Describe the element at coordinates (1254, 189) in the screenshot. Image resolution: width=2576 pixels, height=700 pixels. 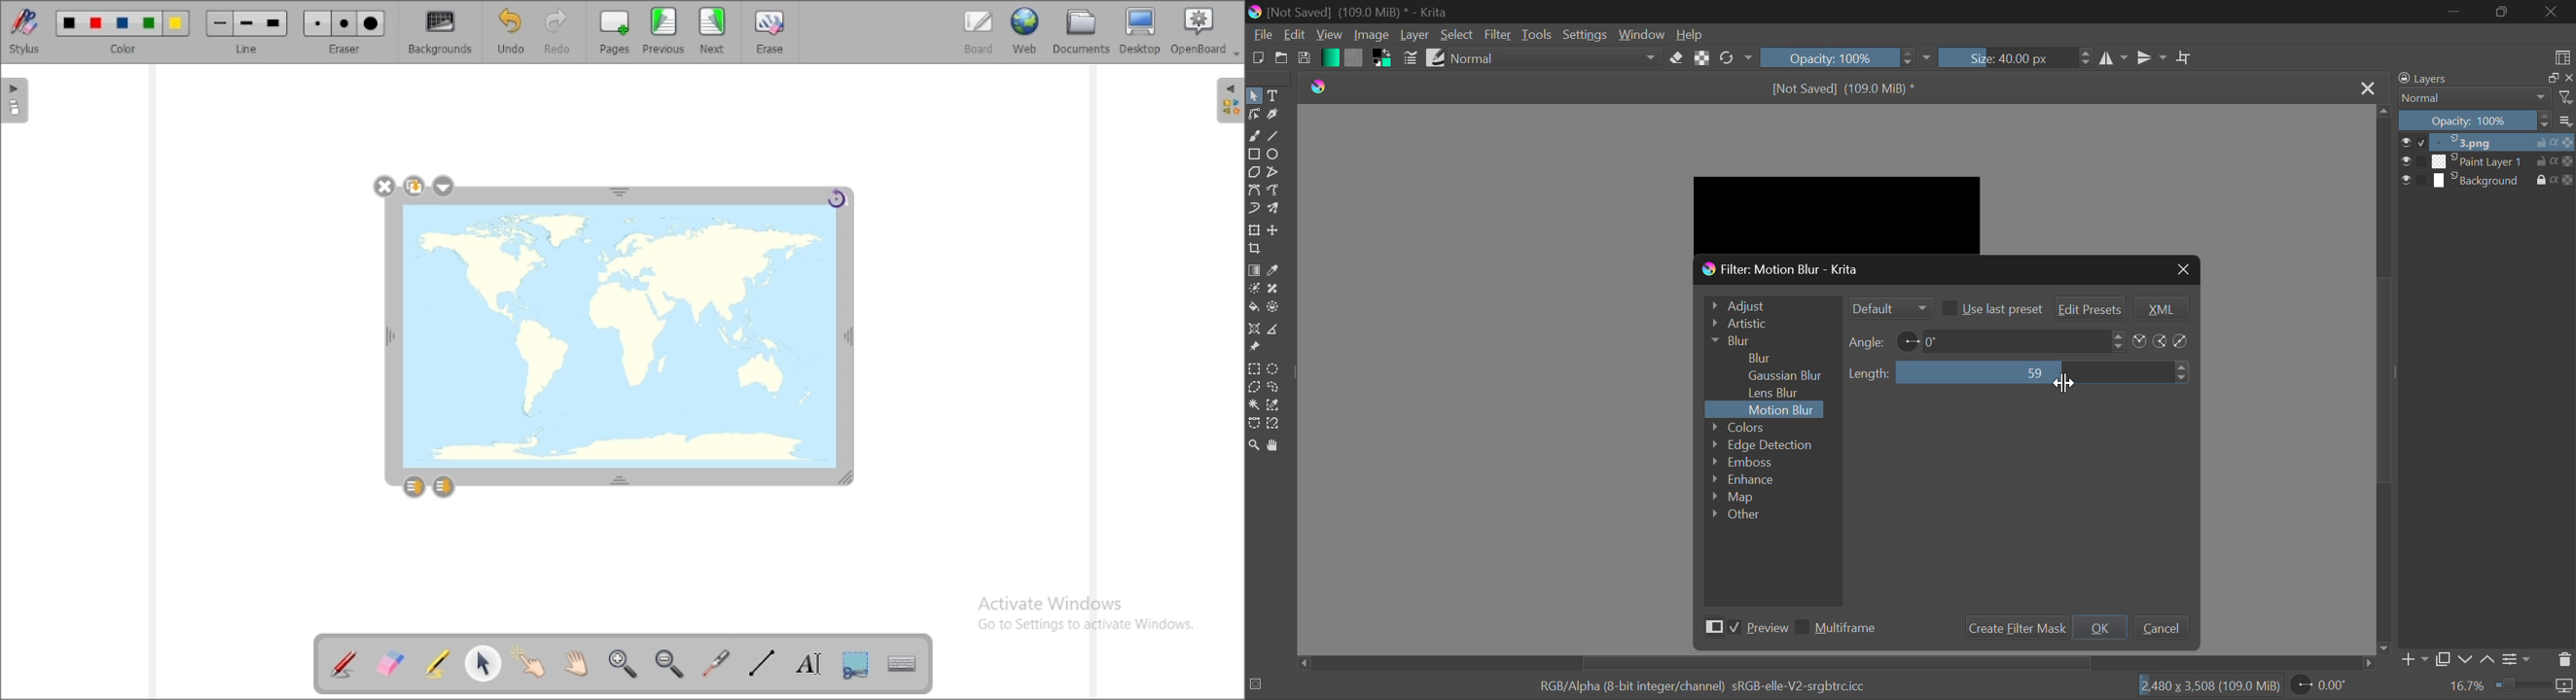
I see `Bezier Curve` at that location.